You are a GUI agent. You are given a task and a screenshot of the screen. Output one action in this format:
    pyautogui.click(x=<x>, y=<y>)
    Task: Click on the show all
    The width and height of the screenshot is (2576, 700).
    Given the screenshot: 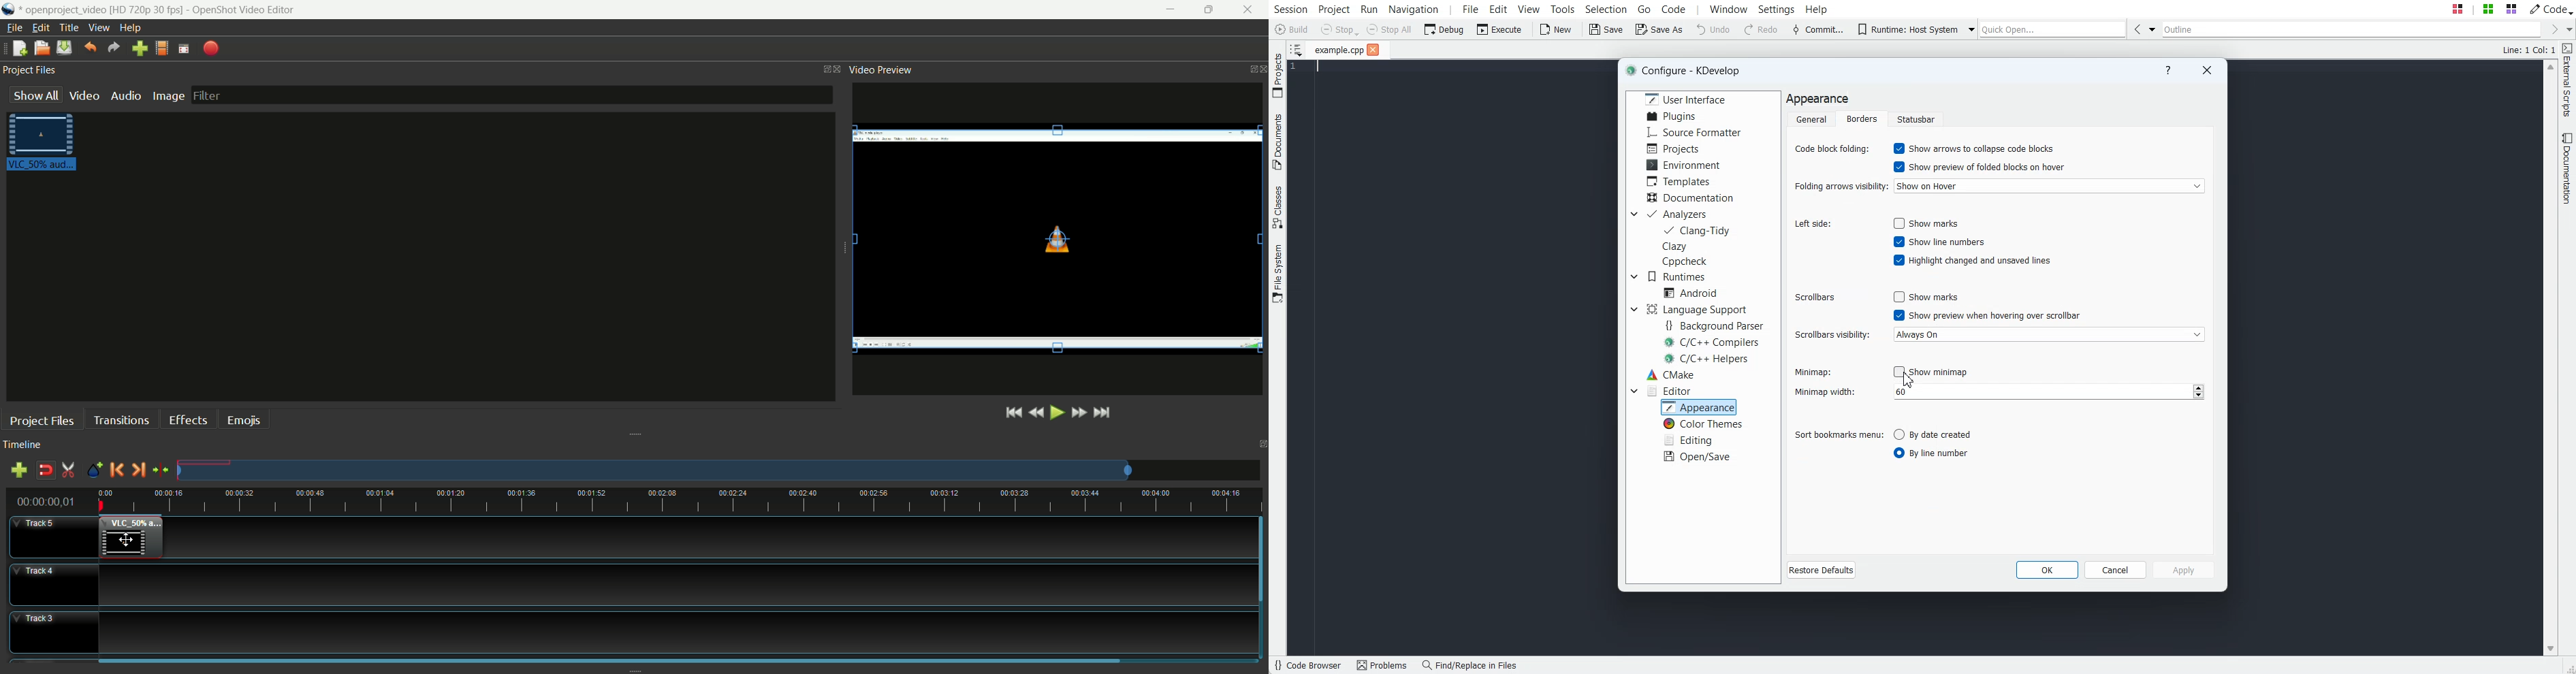 What is the action you would take?
    pyautogui.click(x=37, y=98)
    